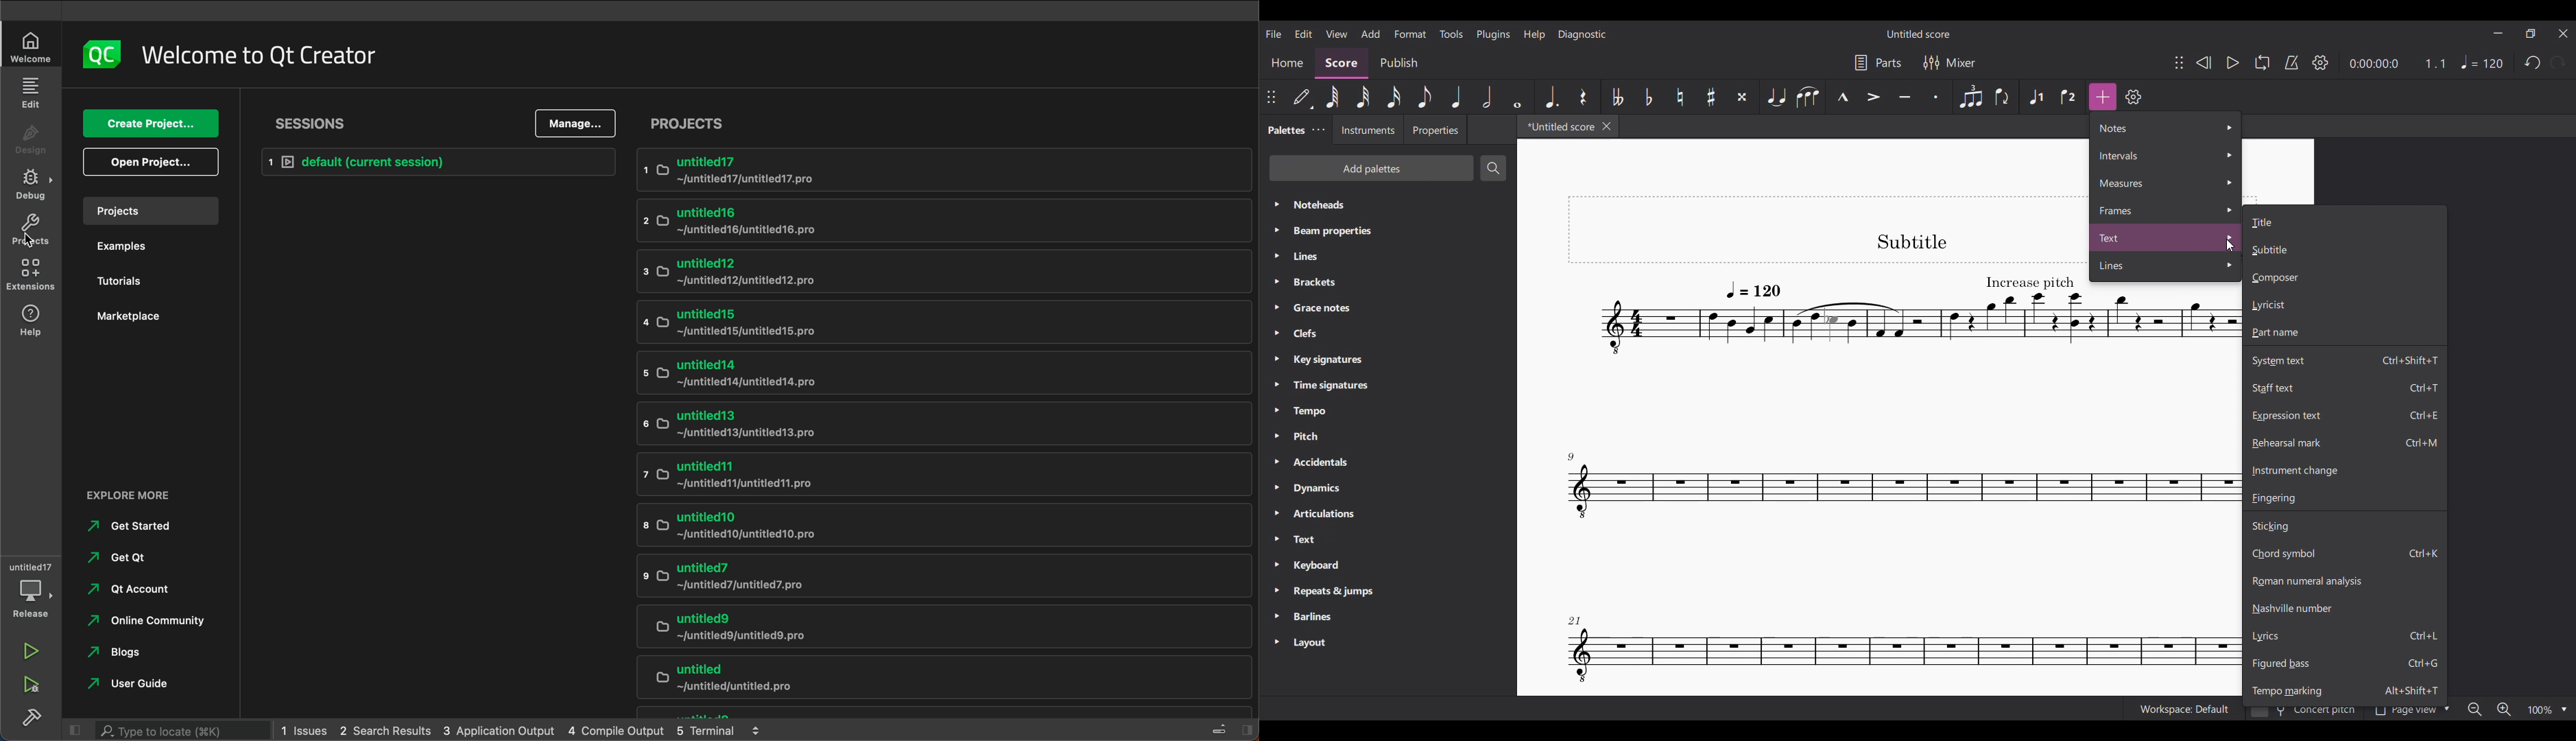 This screenshot has width=2576, height=756. I want to click on Measure options, so click(2165, 183).